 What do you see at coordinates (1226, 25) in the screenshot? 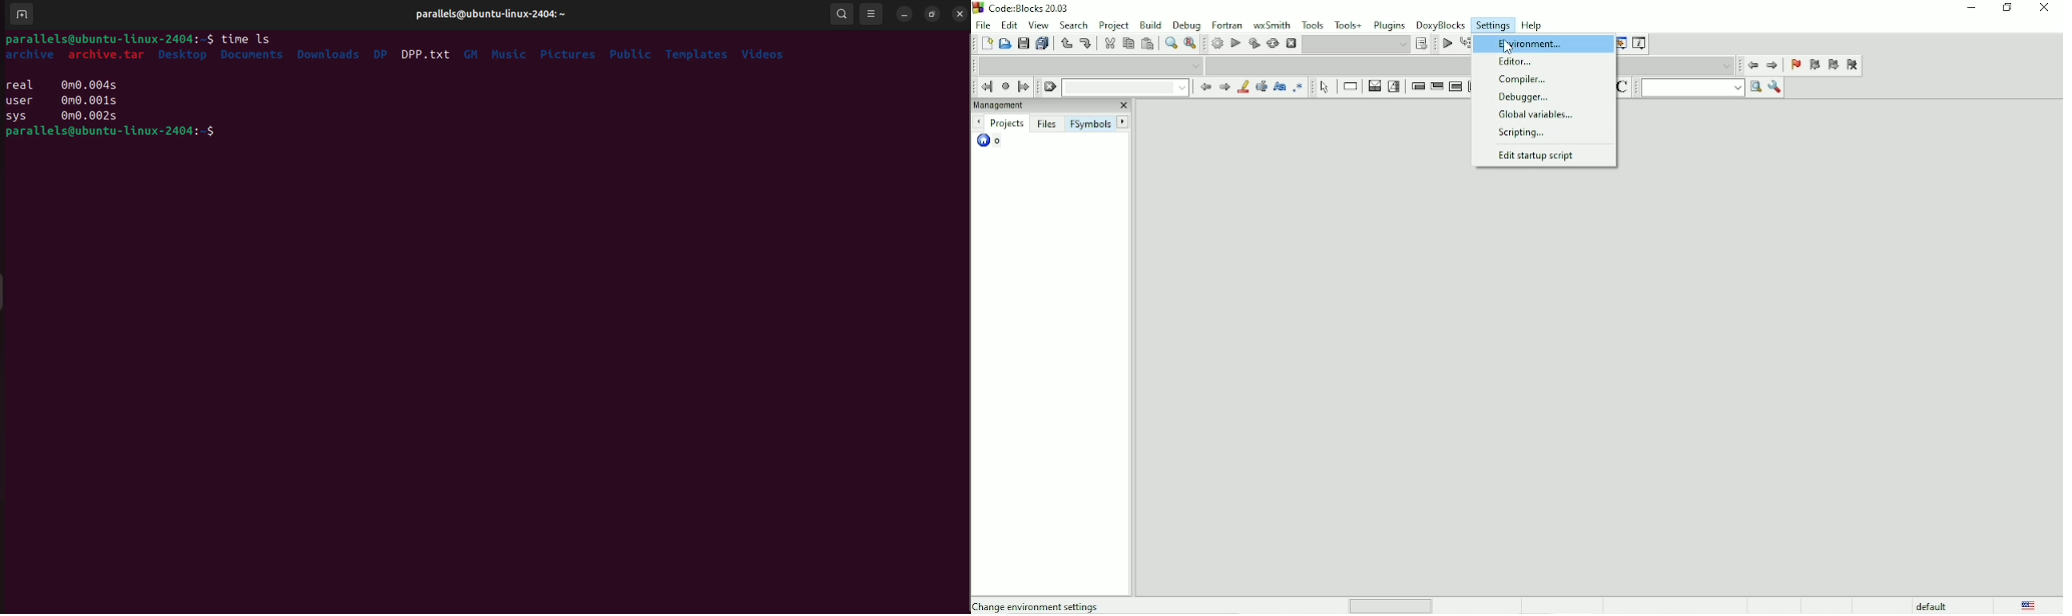
I see `Fortran` at bounding box center [1226, 25].